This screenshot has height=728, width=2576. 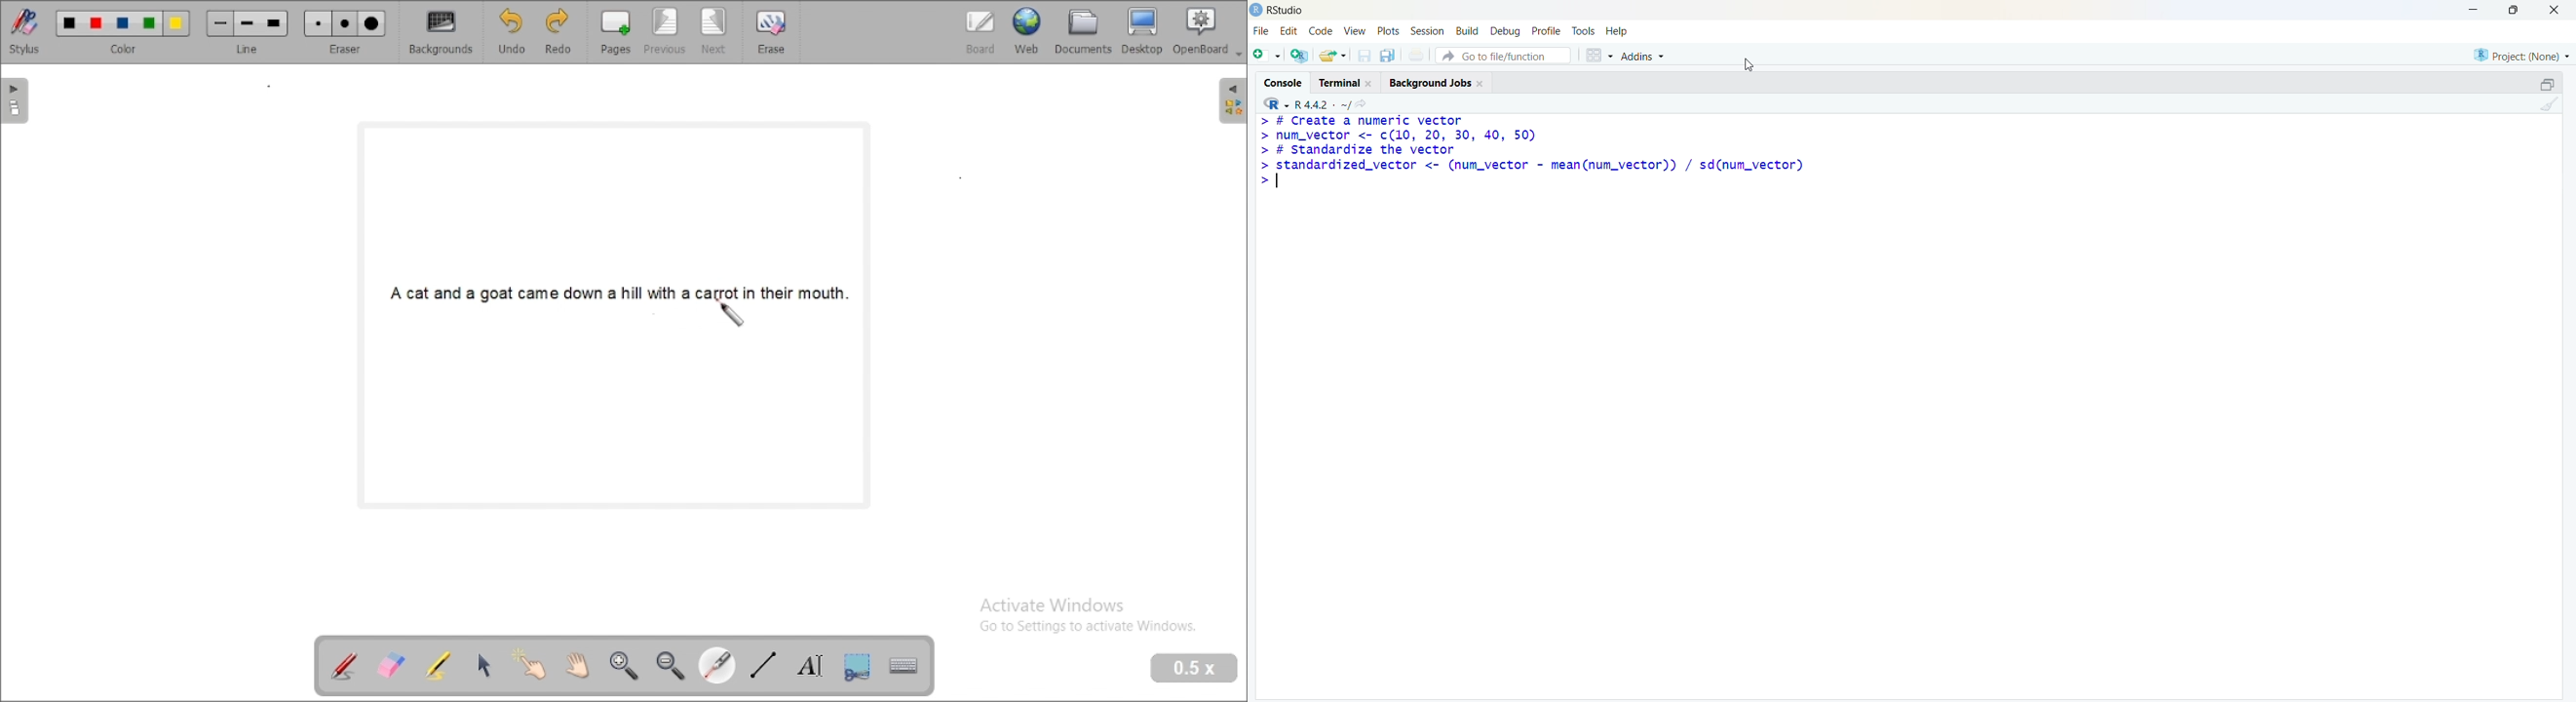 What do you see at coordinates (18, 100) in the screenshot?
I see `pages pane` at bounding box center [18, 100].